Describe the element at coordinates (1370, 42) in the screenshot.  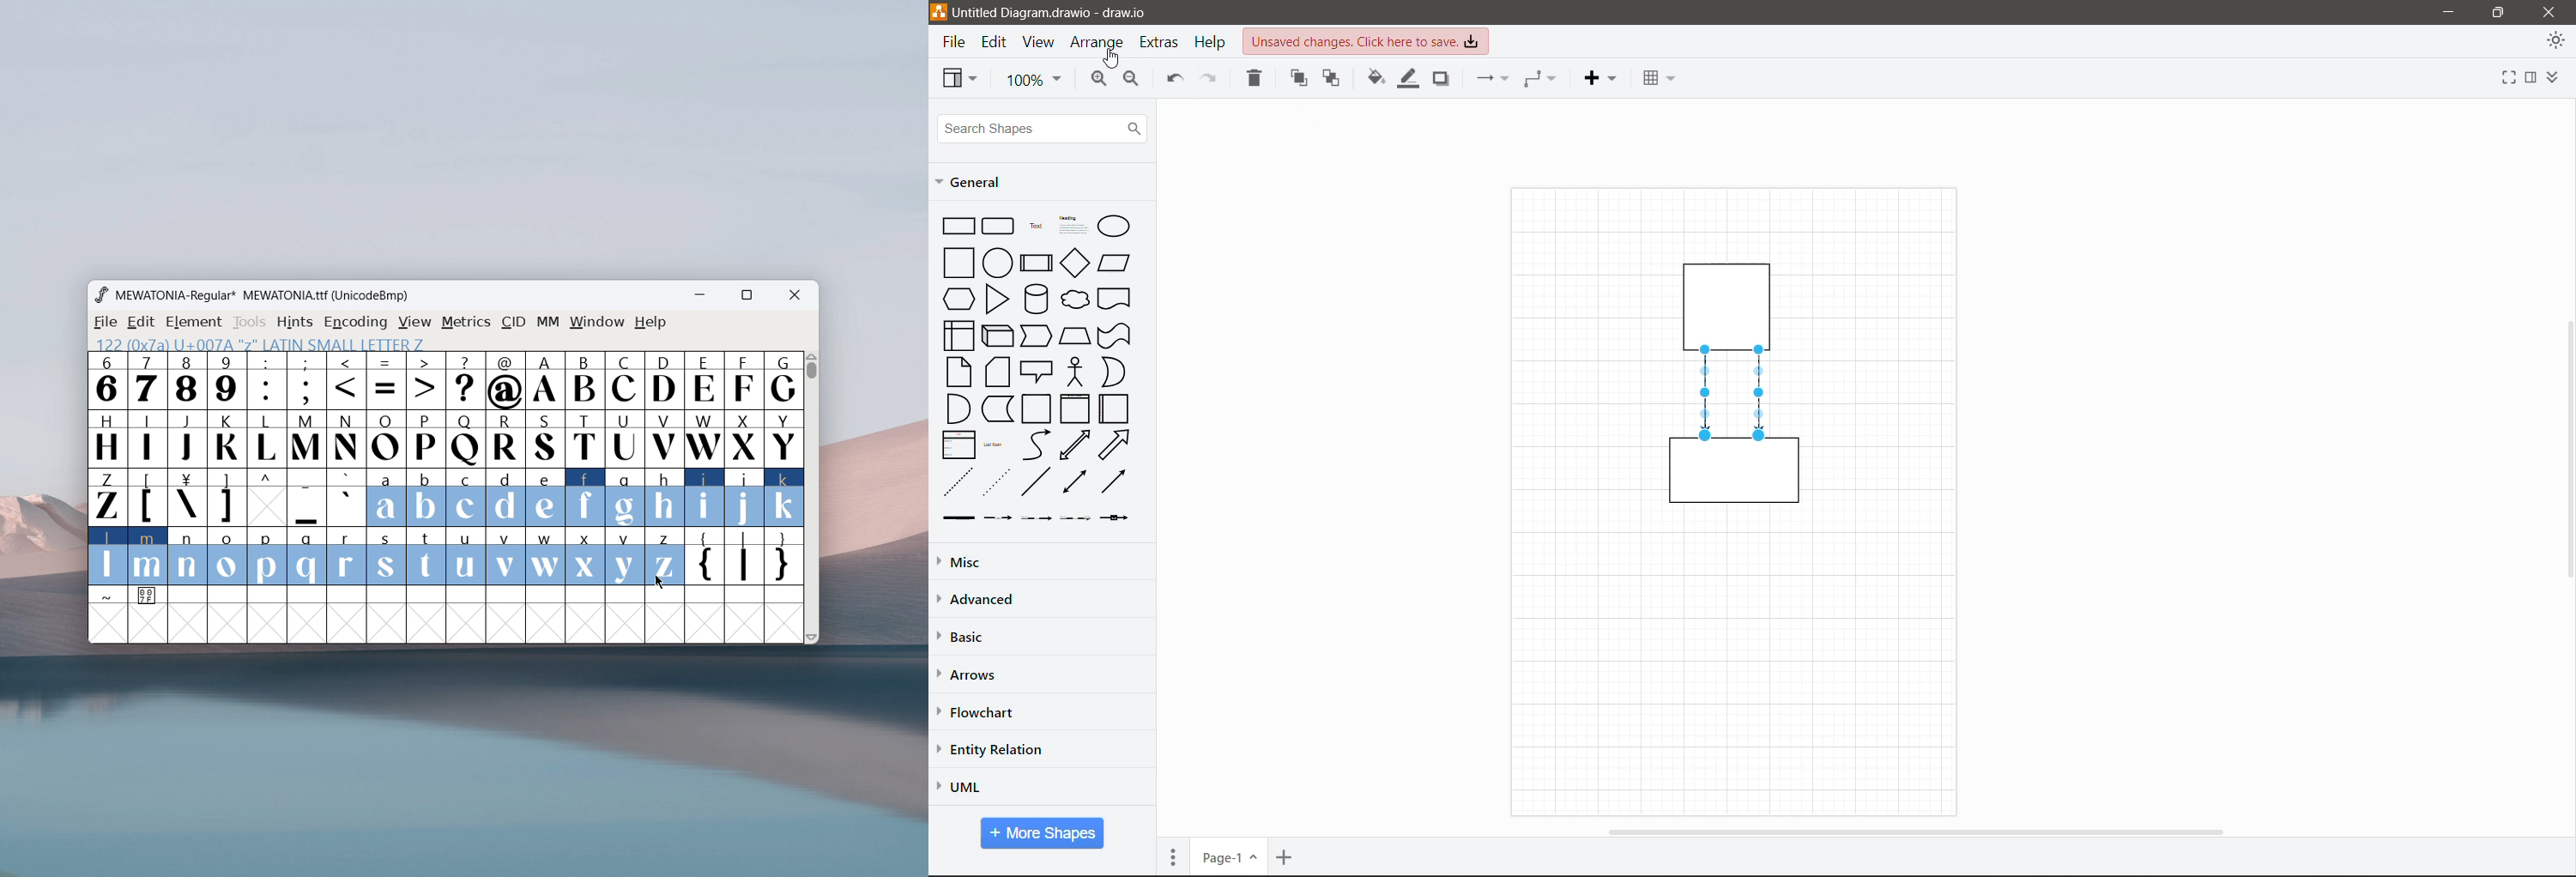
I see `Unsaved Changes. Click here to save` at that location.